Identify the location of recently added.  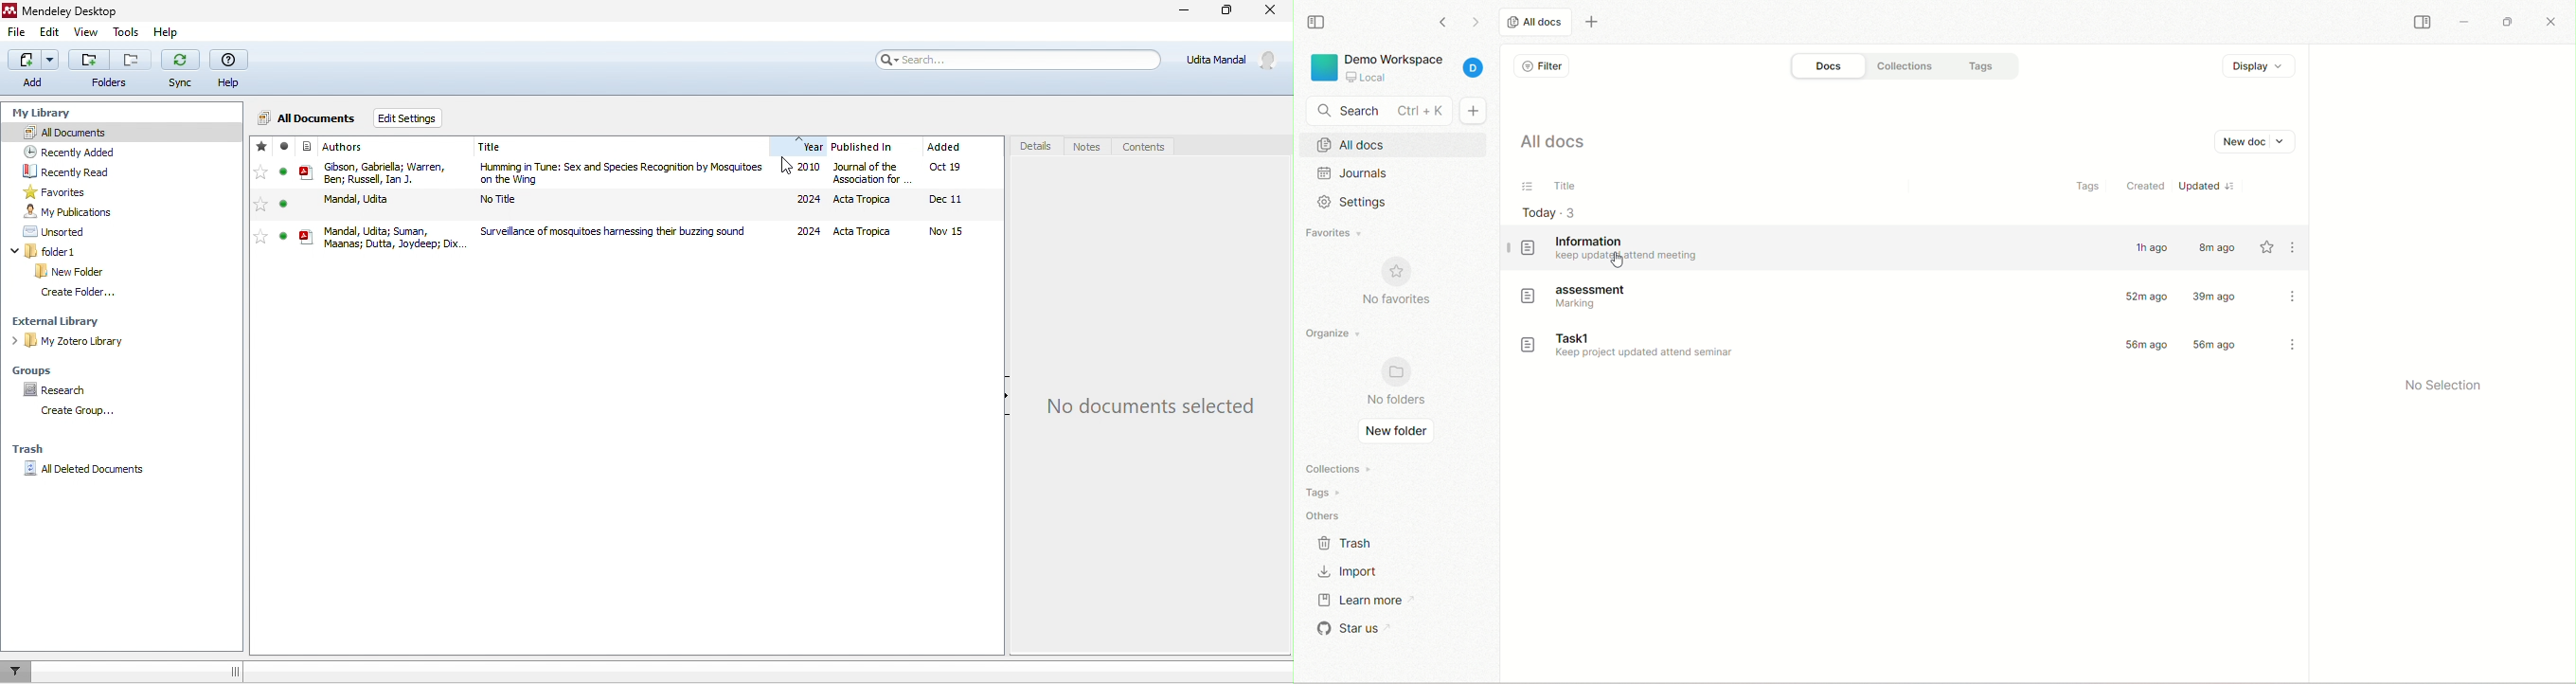
(63, 150).